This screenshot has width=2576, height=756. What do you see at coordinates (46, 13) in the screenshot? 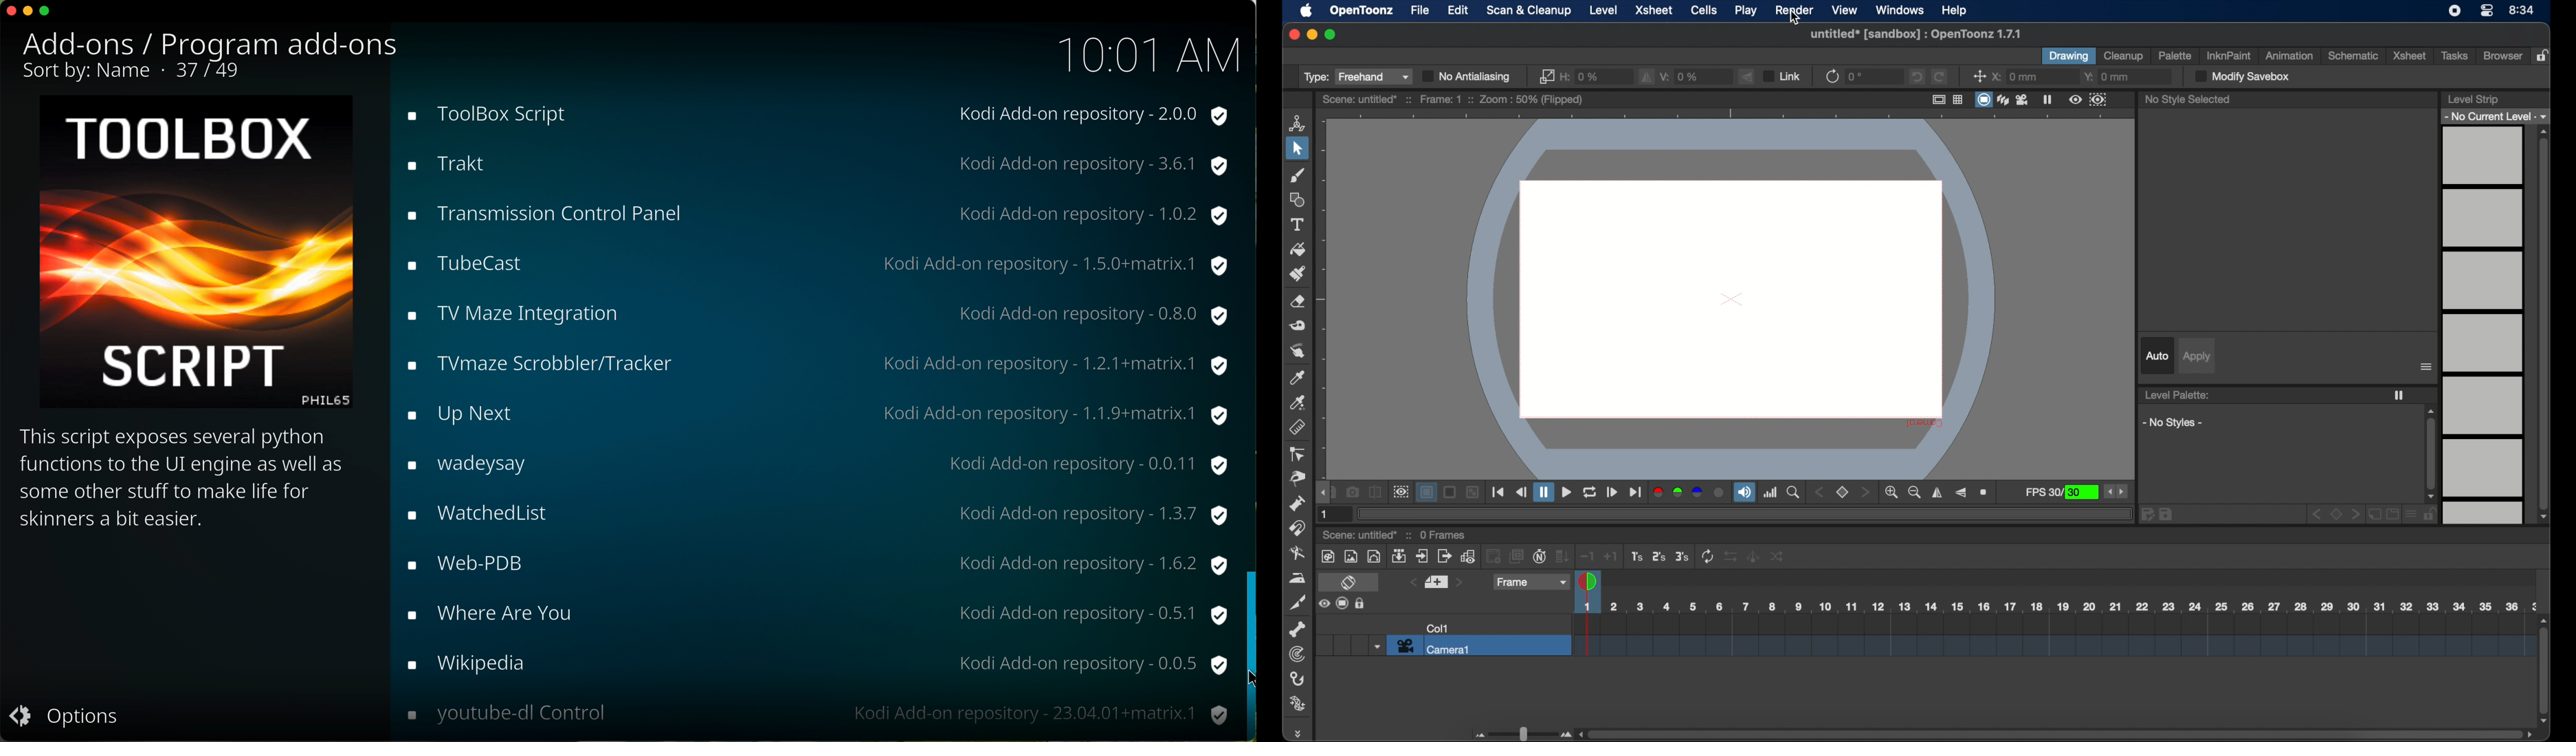
I see `maximize` at bounding box center [46, 13].